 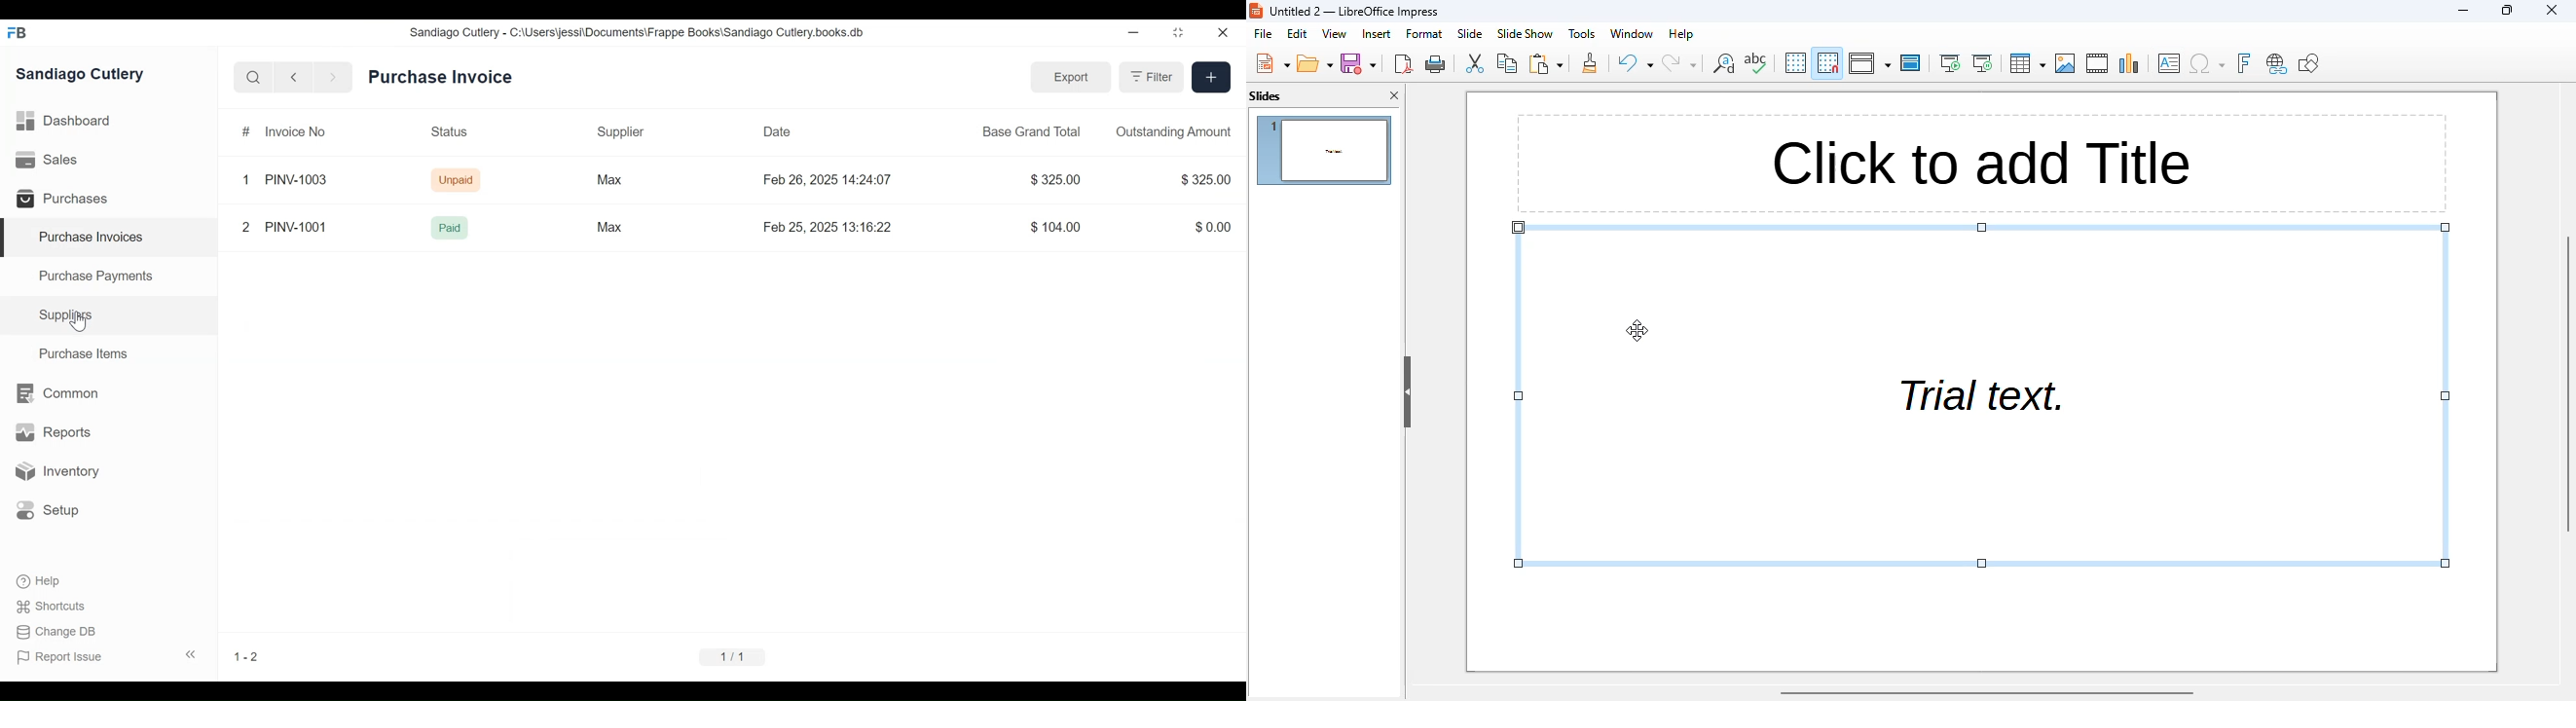 I want to click on close pane, so click(x=1394, y=95).